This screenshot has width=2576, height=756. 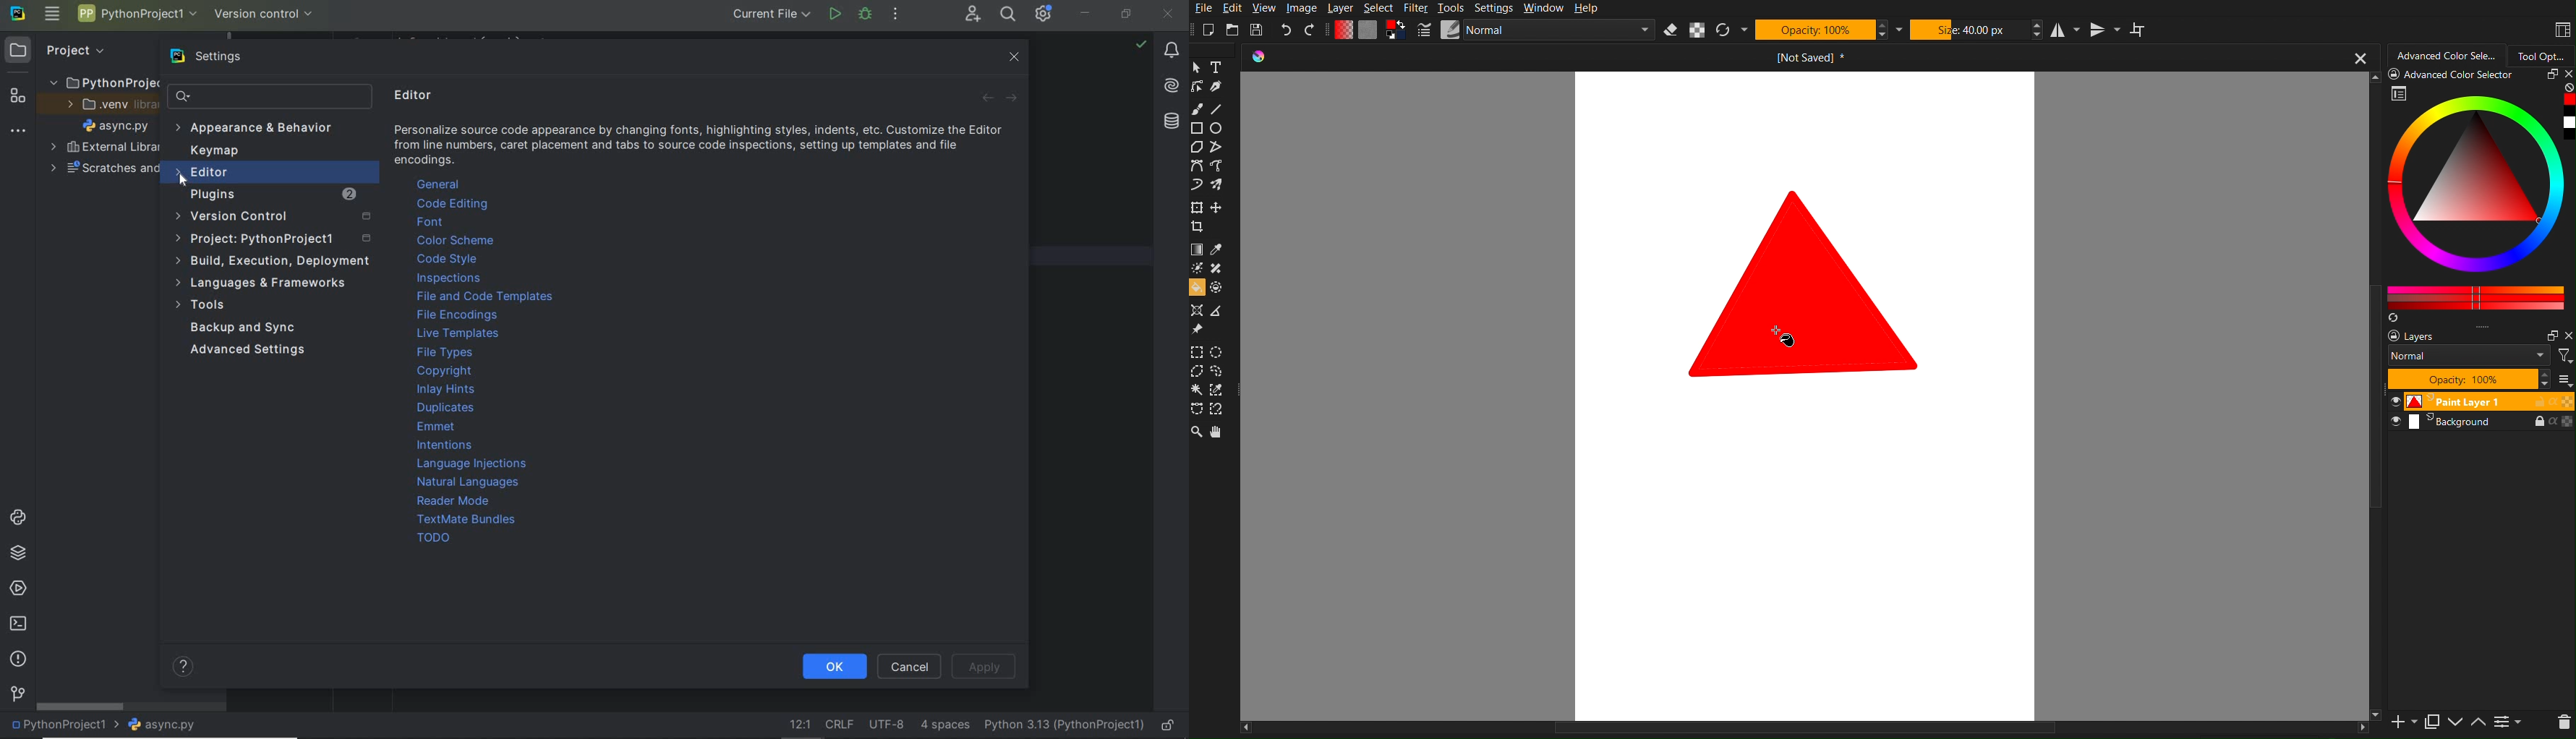 I want to click on Inlay Hints, so click(x=448, y=389).